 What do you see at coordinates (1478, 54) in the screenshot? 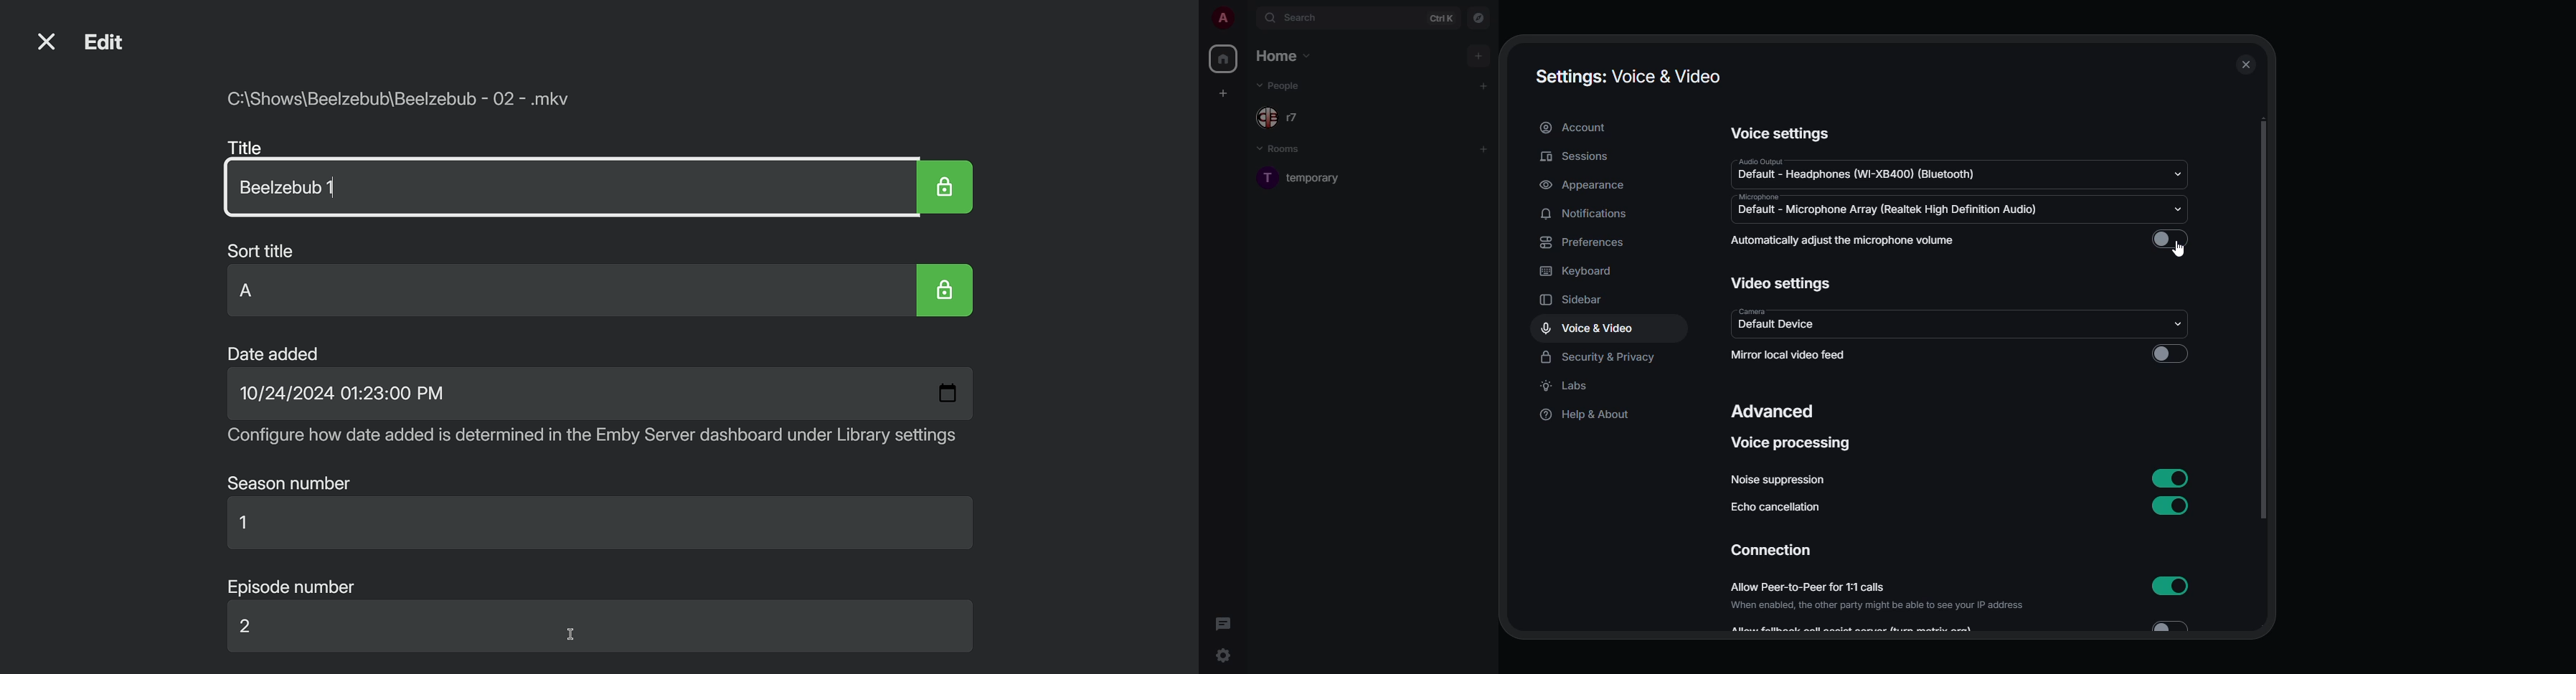
I see `add` at bounding box center [1478, 54].